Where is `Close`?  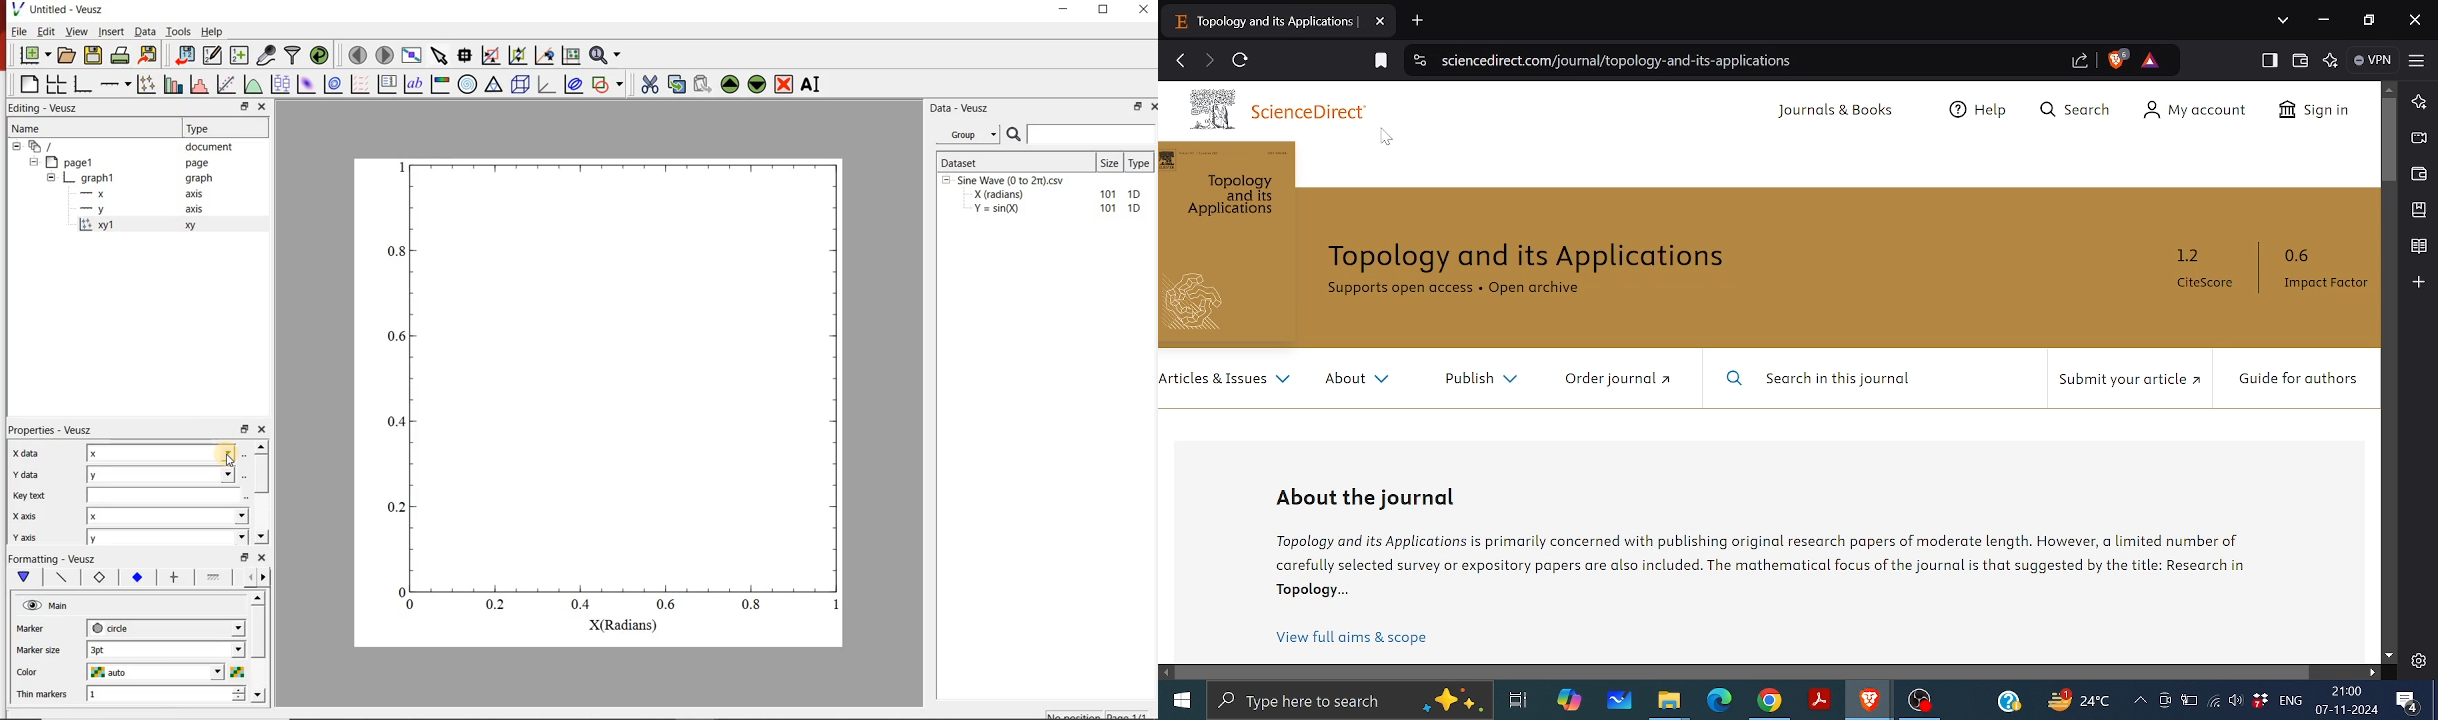 Close is located at coordinates (263, 557).